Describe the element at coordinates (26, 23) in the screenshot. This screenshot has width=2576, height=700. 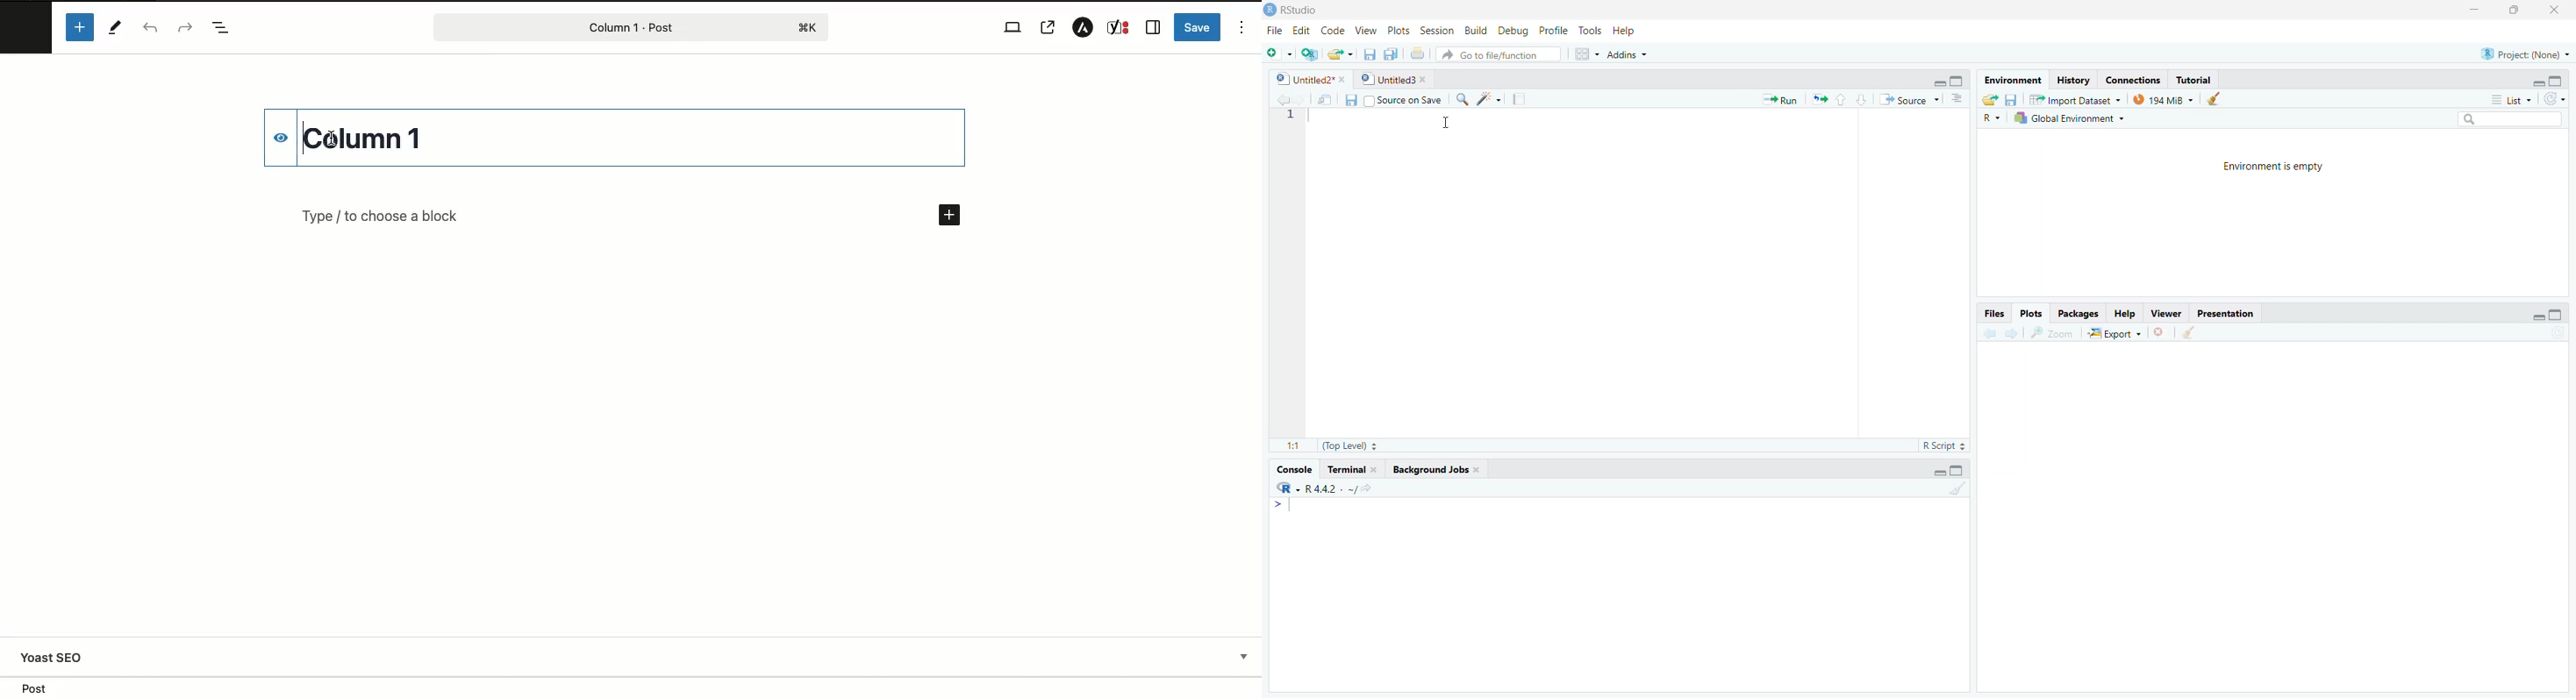
I see `Wordpress logo` at that location.